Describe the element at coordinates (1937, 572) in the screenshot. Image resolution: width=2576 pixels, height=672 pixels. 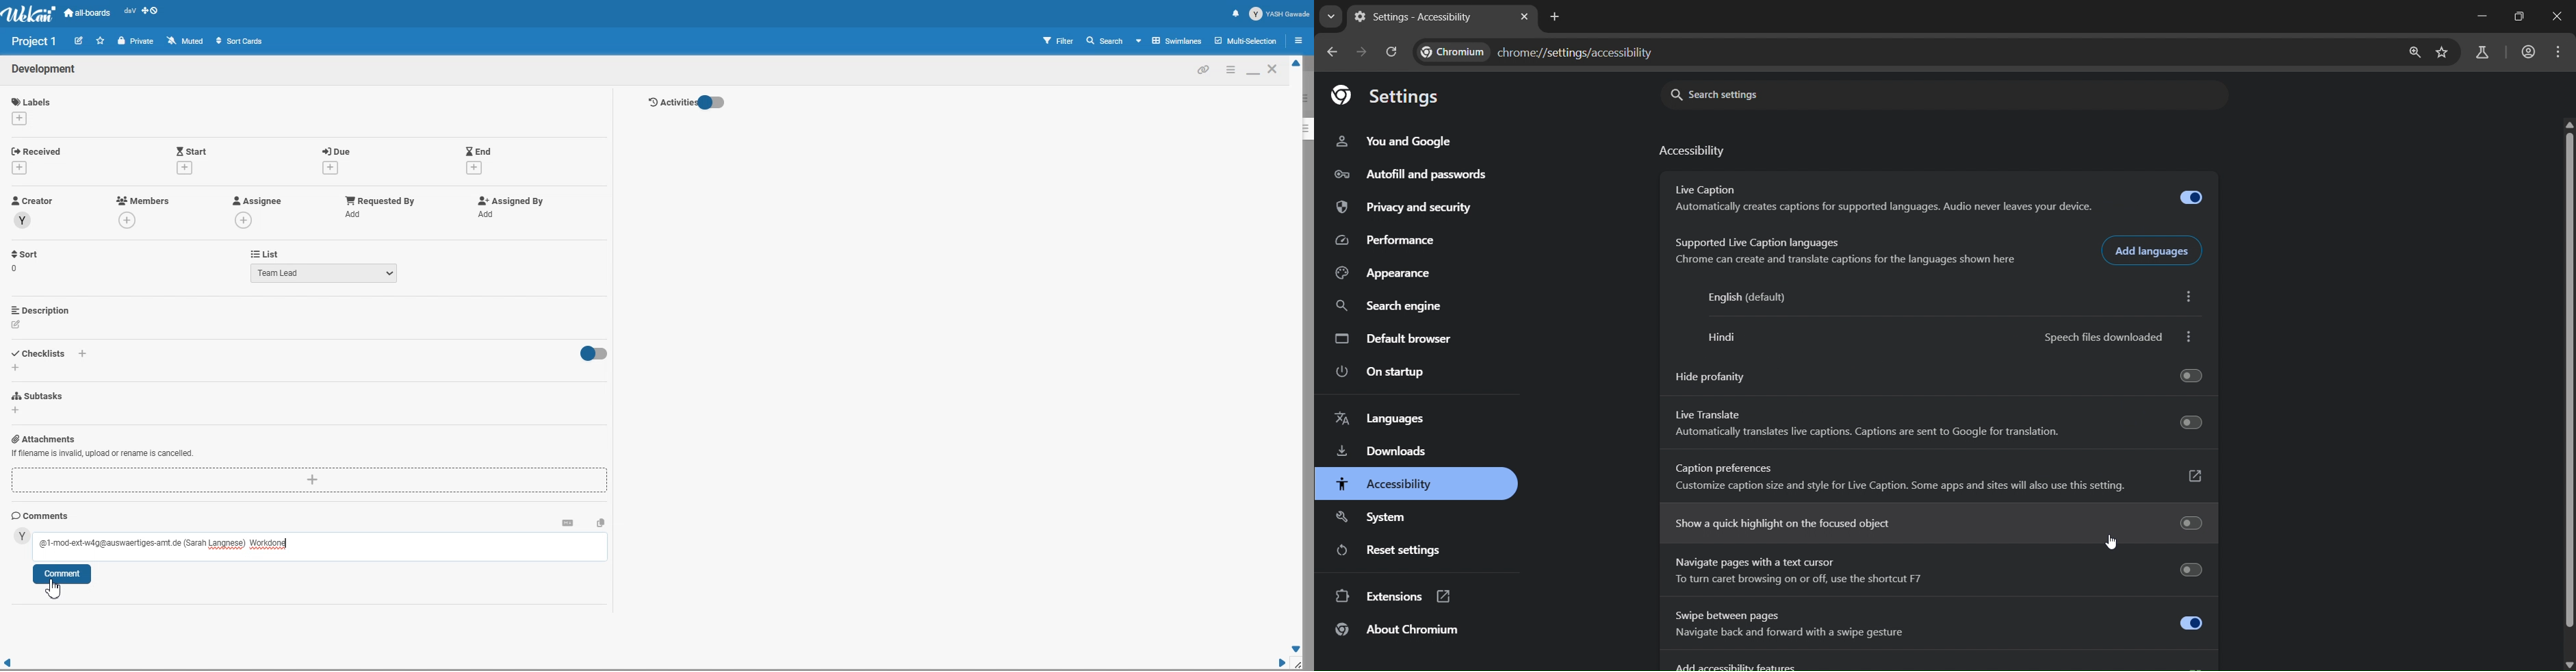
I see `Navigate pages with a text cursor @To turn caret browsing on or off, use the shortcut F7` at that location.